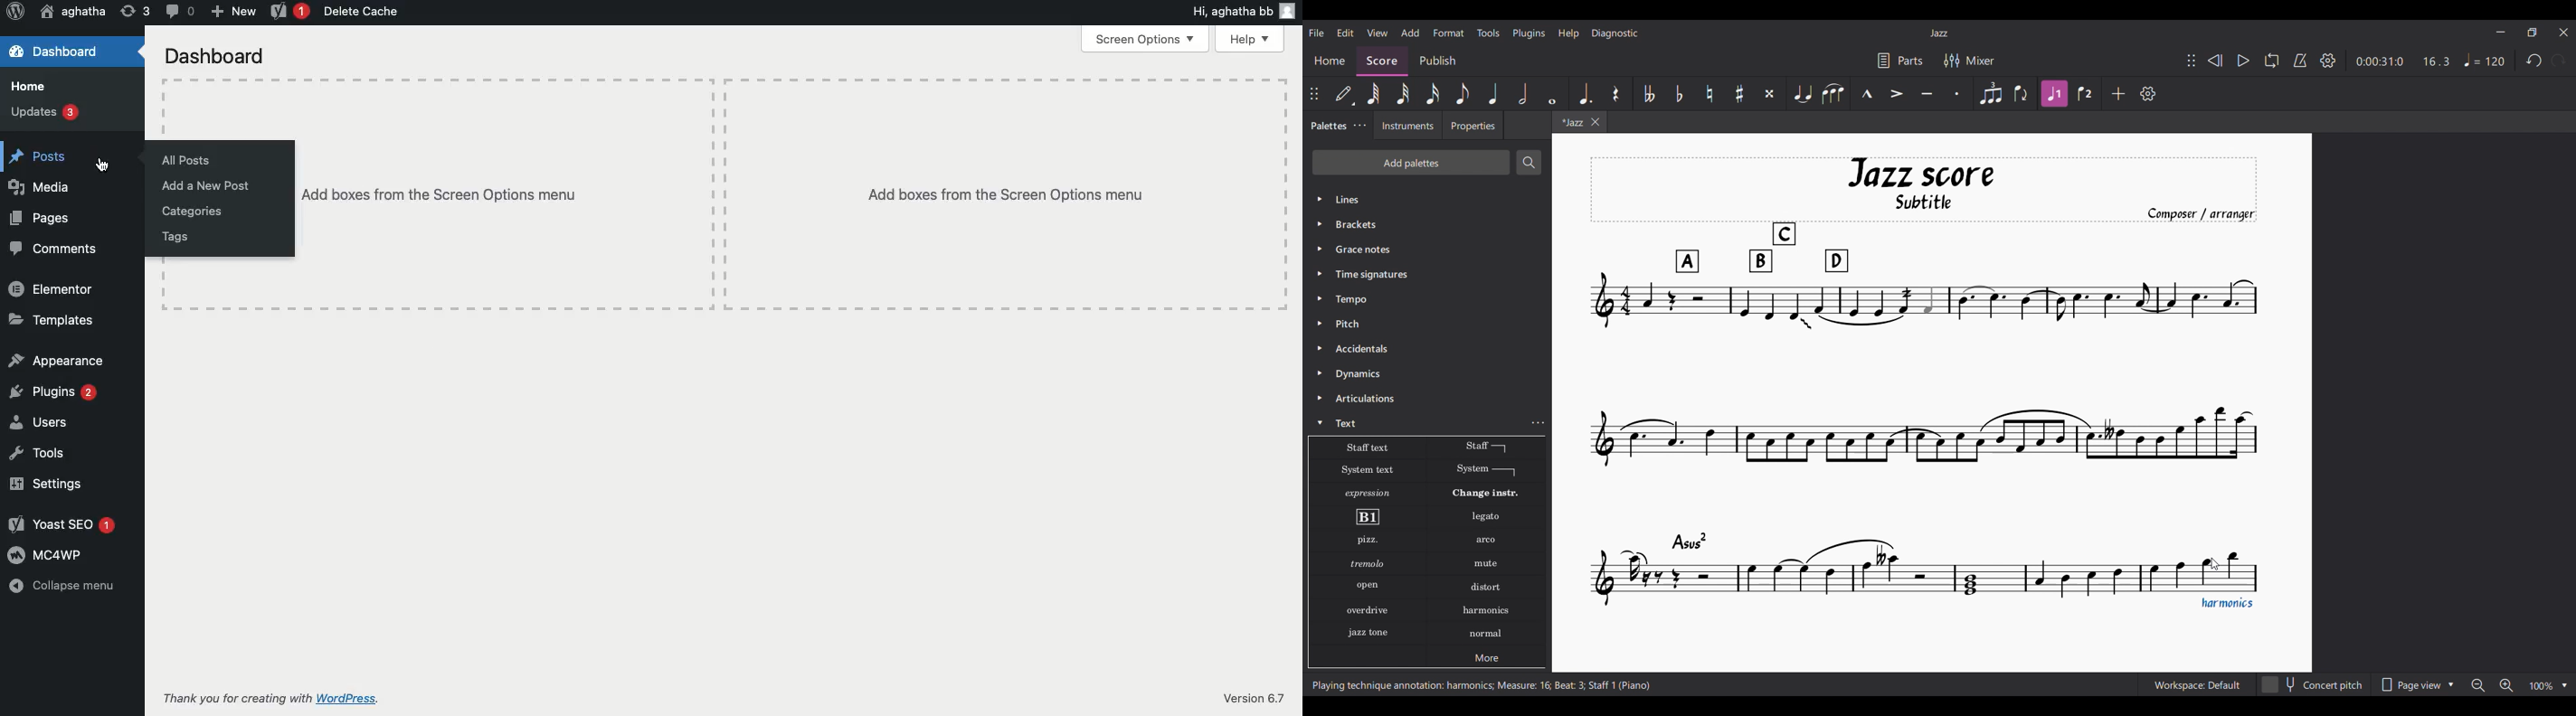  What do you see at coordinates (1489, 660) in the screenshot?
I see `More` at bounding box center [1489, 660].